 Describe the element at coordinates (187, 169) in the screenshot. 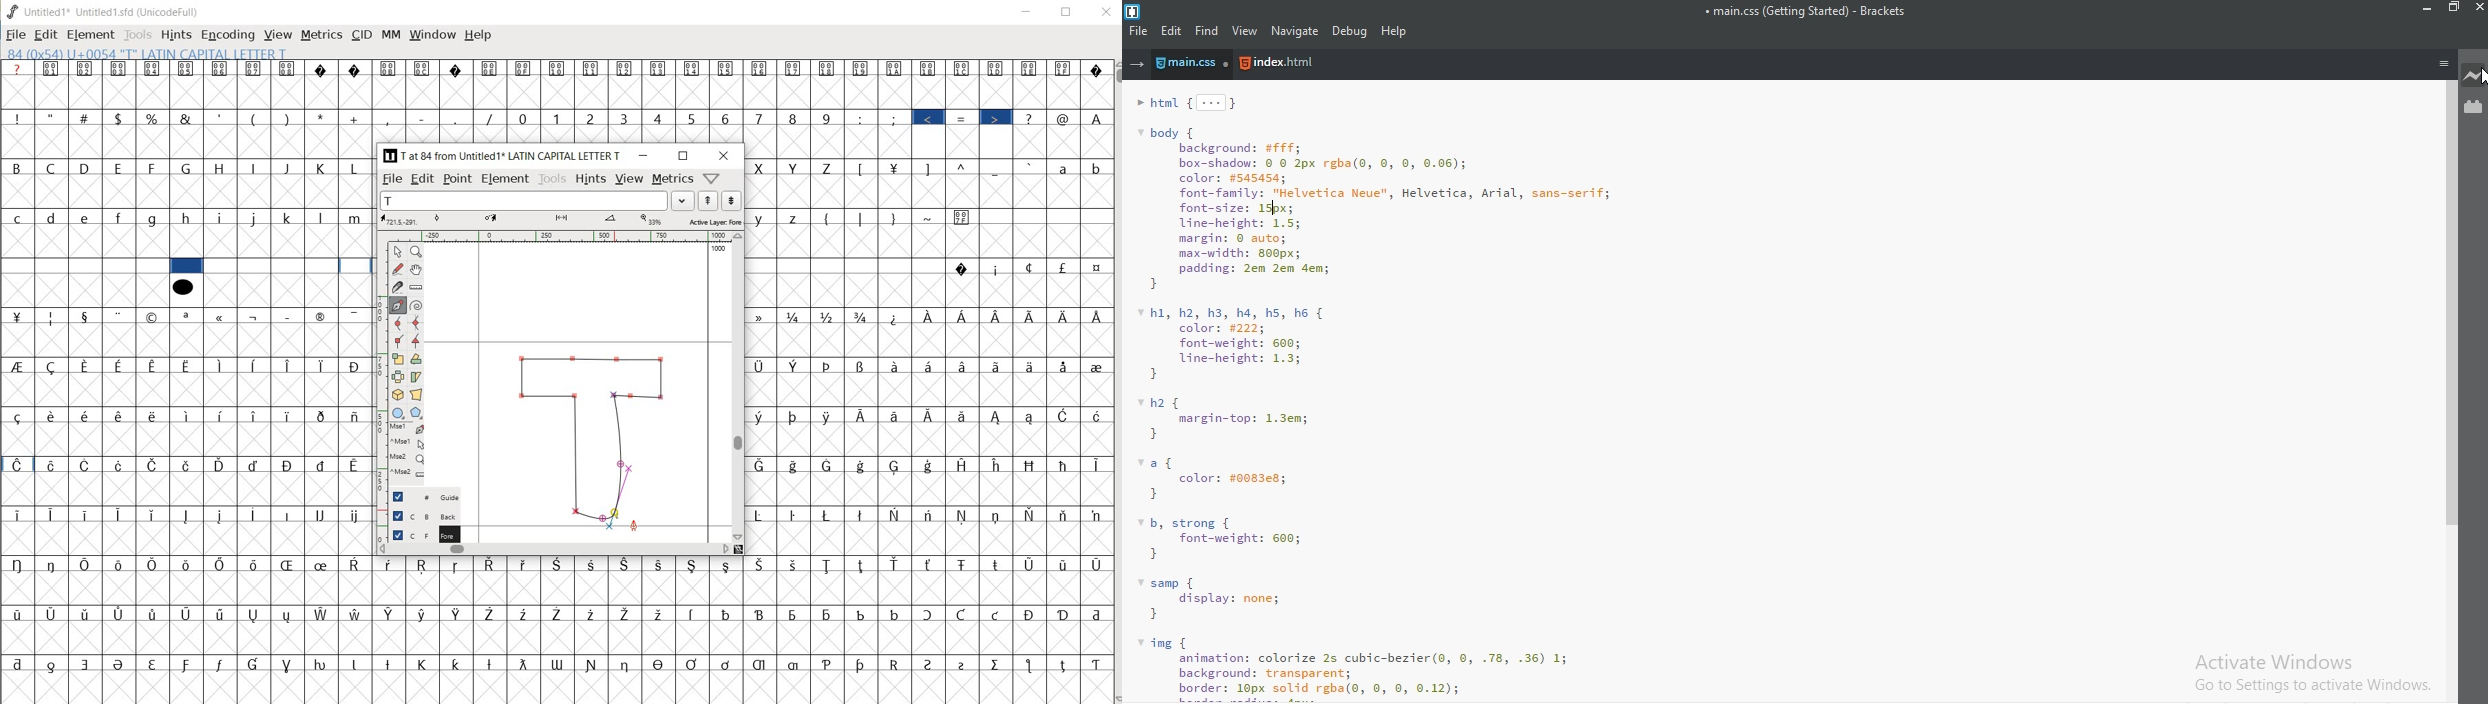

I see `G` at that location.